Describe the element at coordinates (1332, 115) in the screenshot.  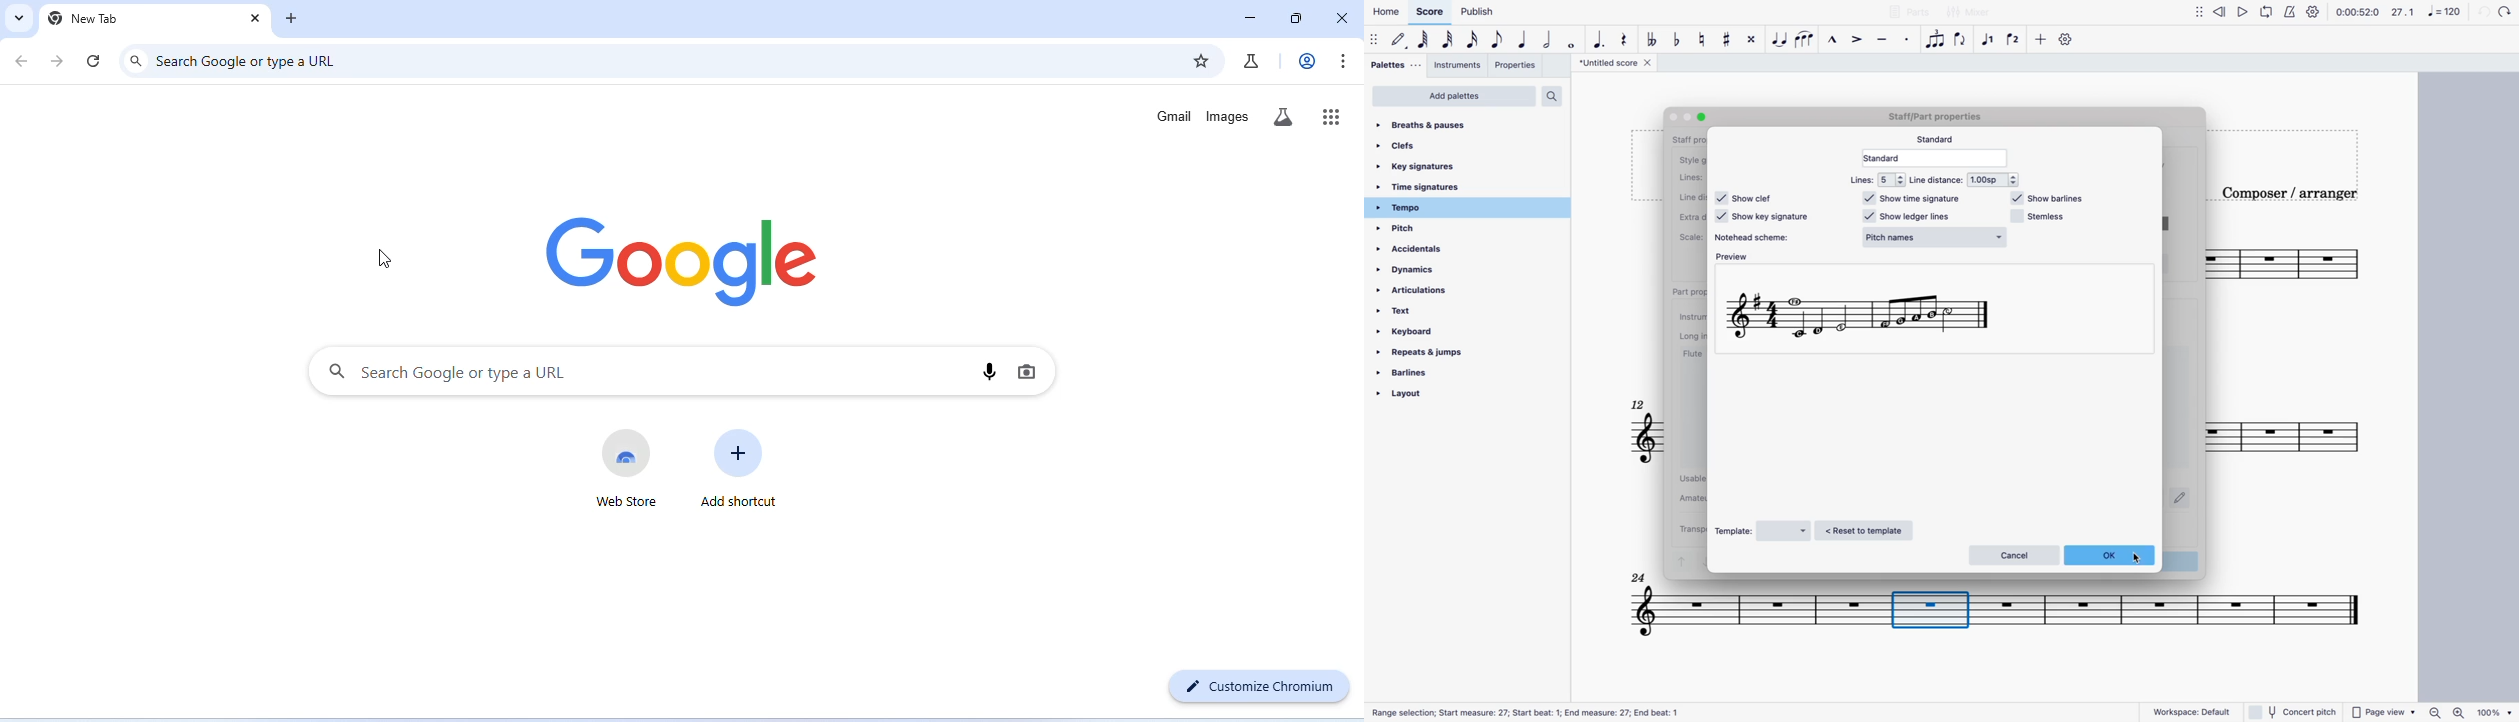
I see `google apps` at that location.